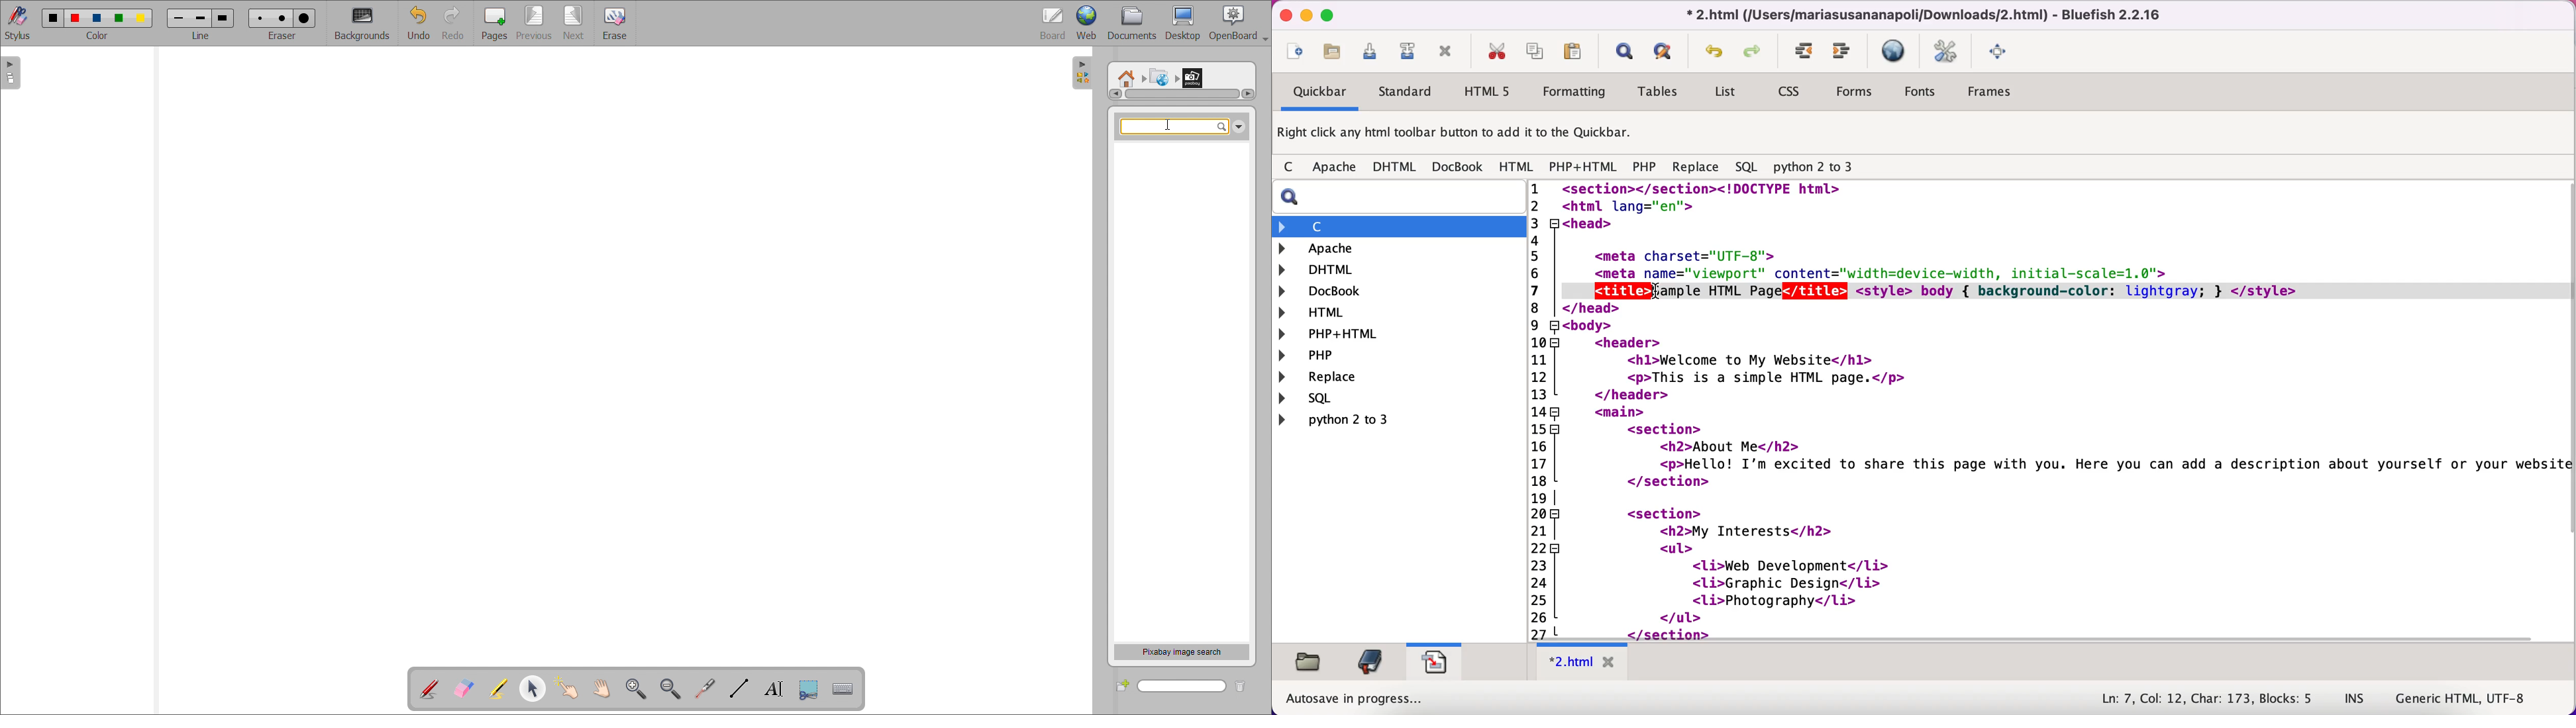 This screenshot has height=728, width=2576. What do you see at coordinates (1170, 125) in the screenshot?
I see `Cursor` at bounding box center [1170, 125].